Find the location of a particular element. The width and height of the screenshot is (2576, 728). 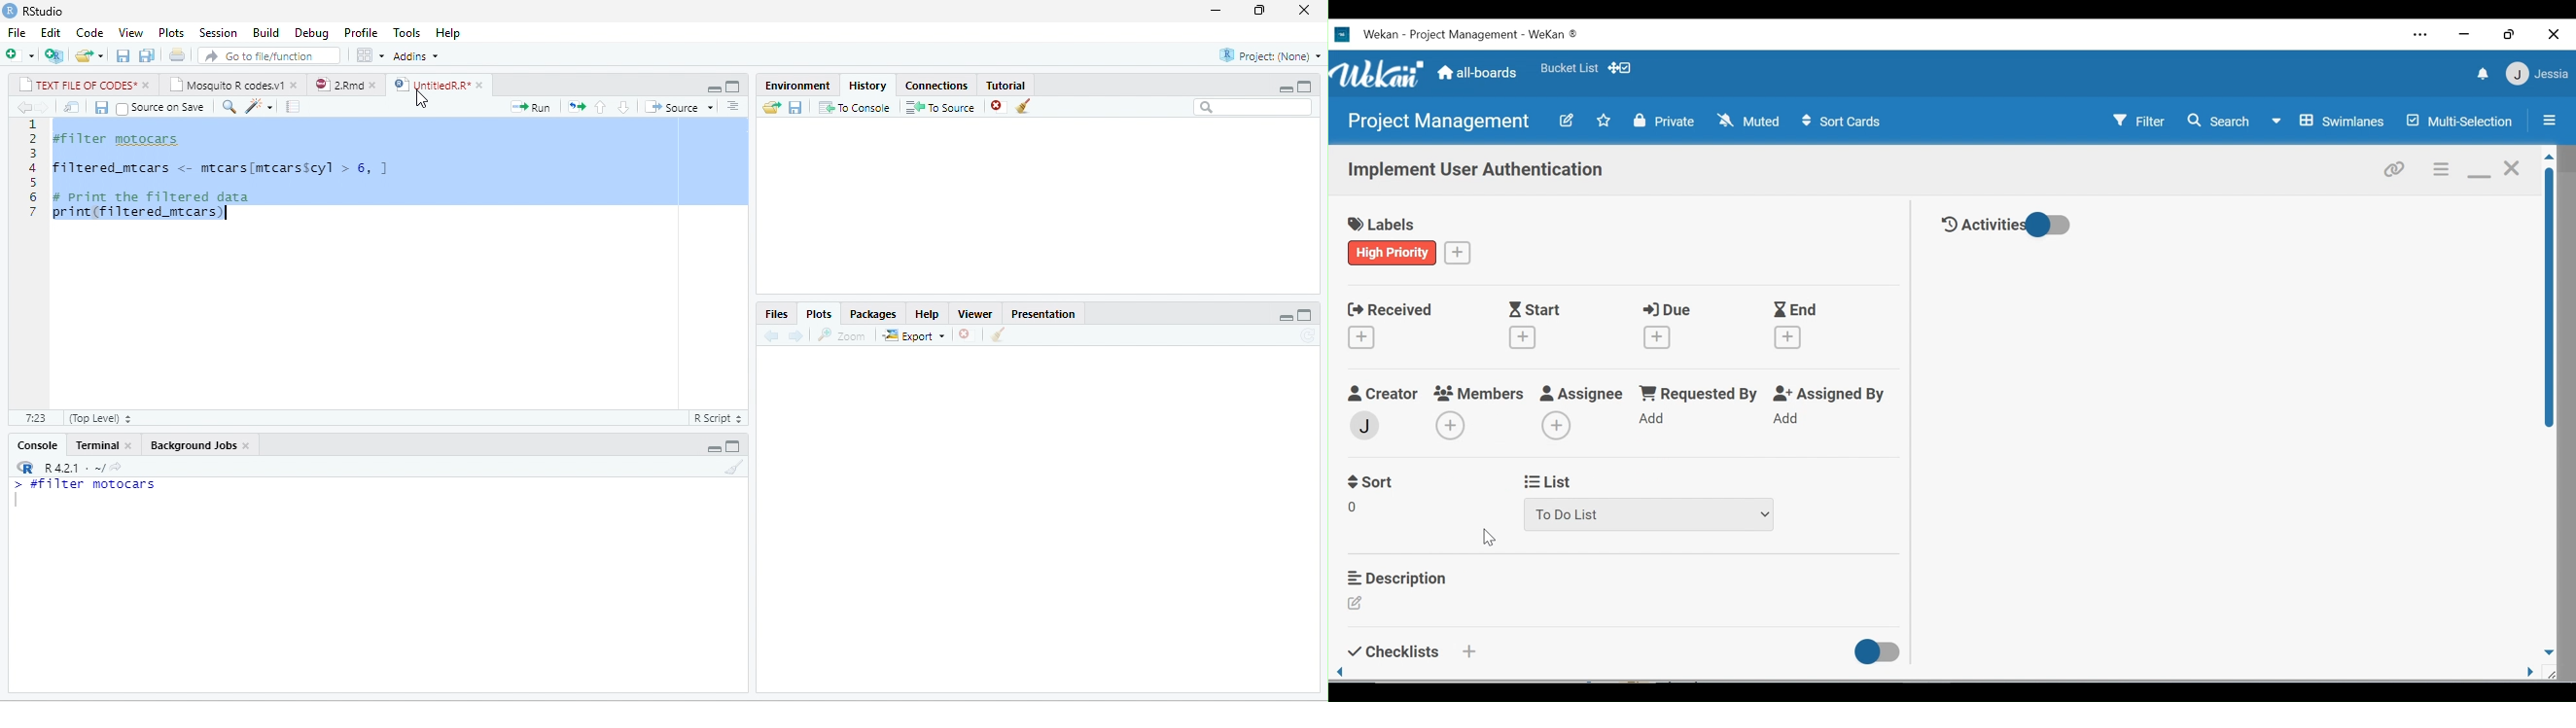

new file is located at coordinates (20, 54).